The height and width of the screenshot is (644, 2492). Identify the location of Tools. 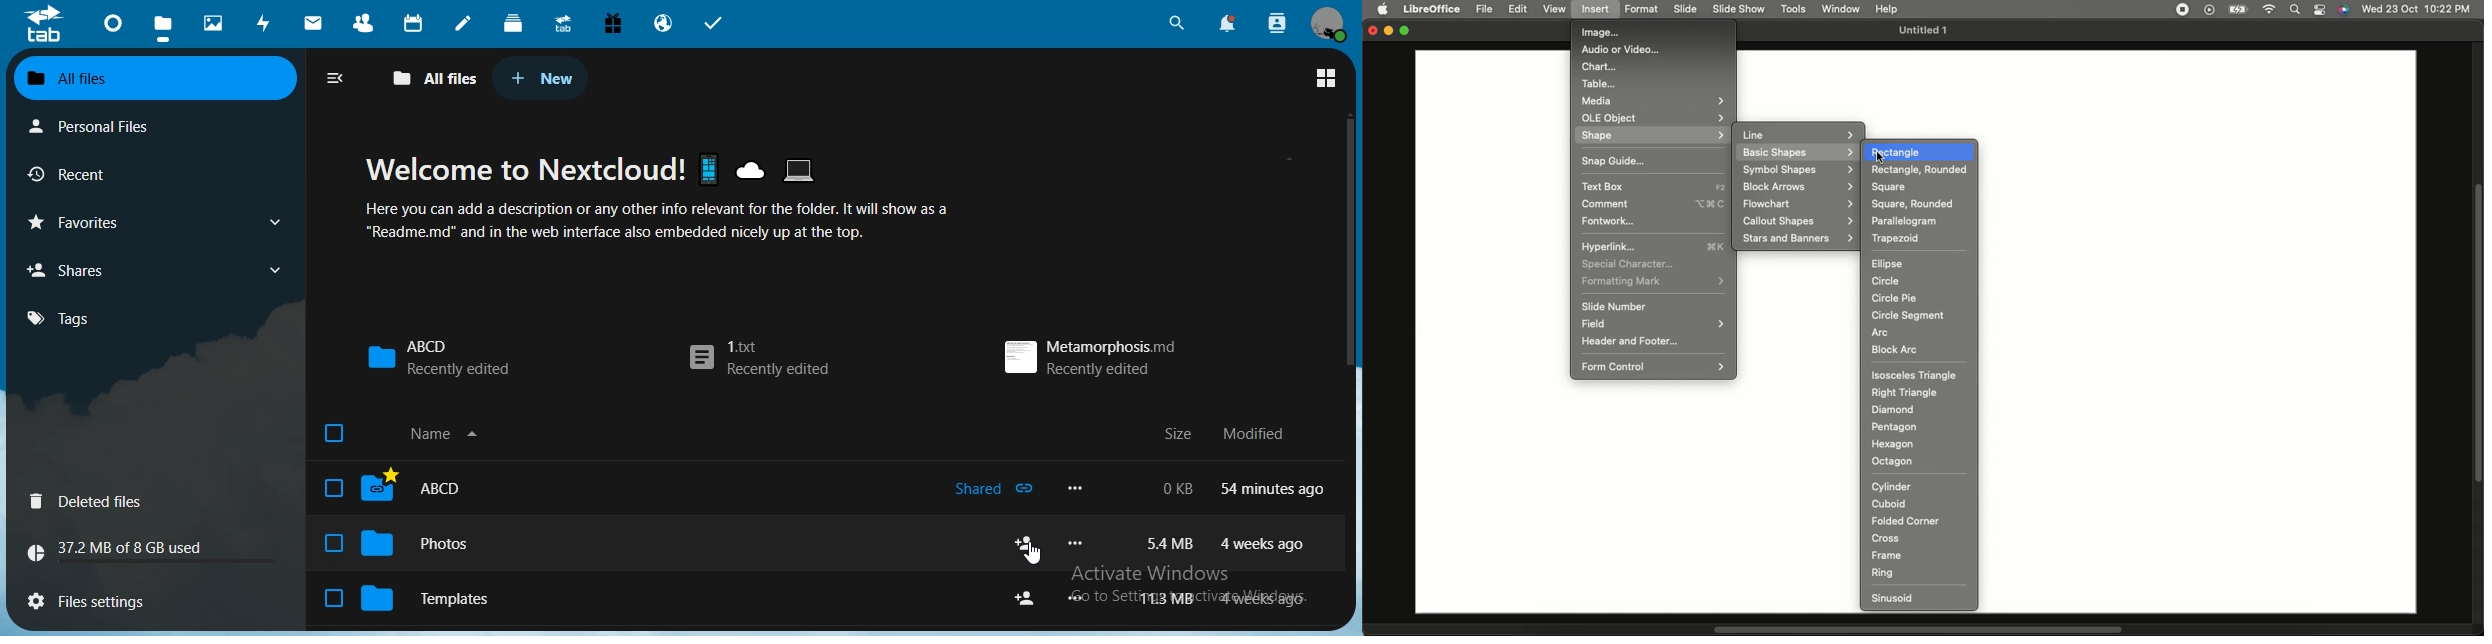
(1795, 9).